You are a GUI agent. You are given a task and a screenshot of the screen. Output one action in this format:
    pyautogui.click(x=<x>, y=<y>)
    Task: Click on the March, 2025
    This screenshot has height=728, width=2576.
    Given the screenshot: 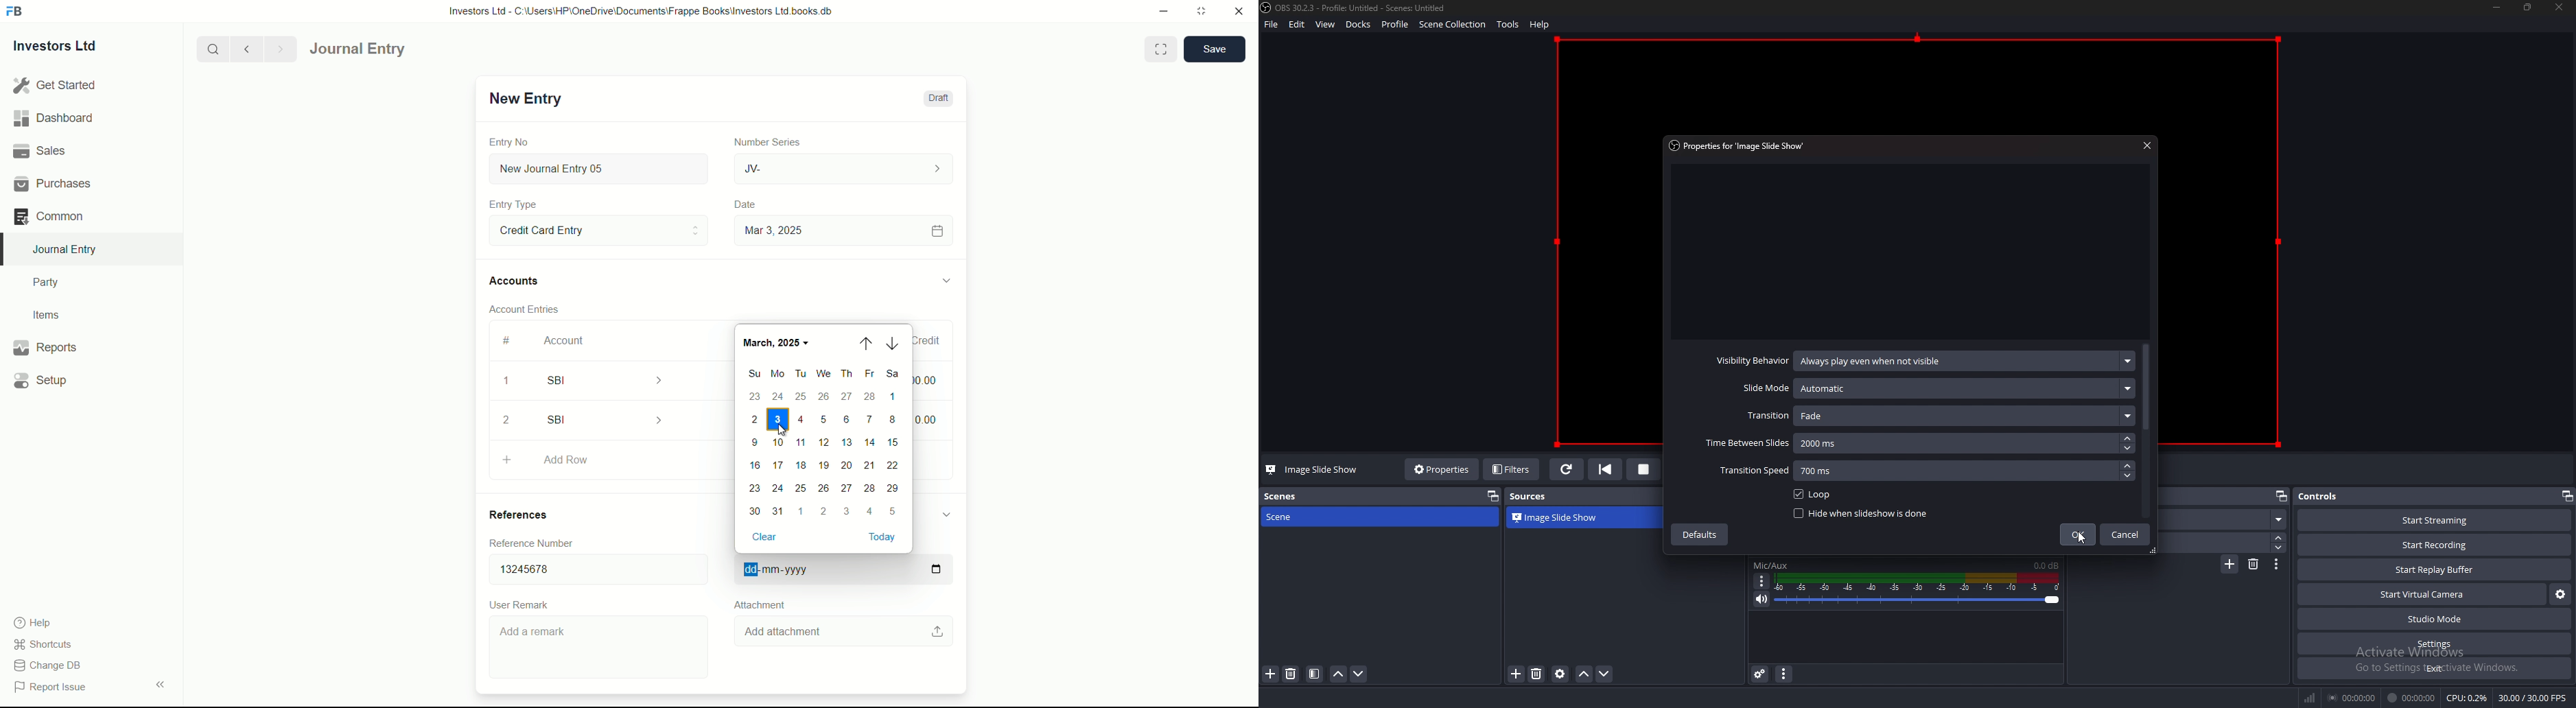 What is the action you would take?
    pyautogui.click(x=778, y=340)
    